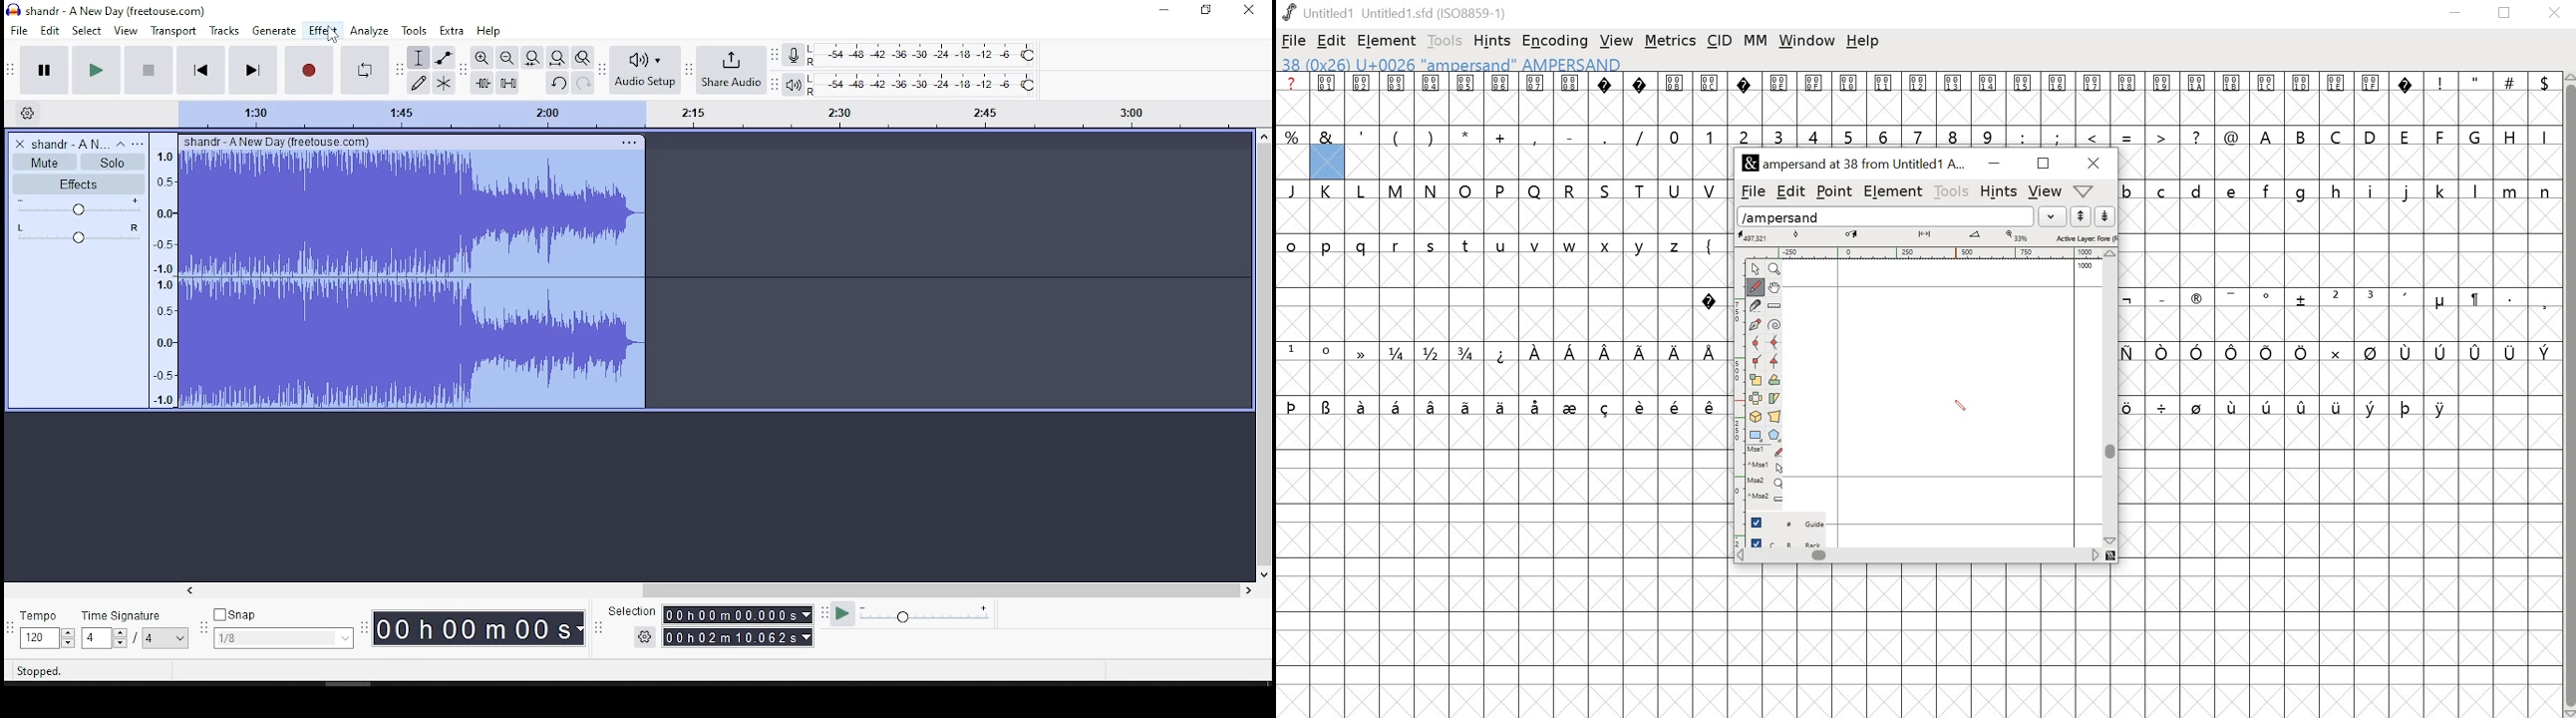 The width and height of the screenshot is (2576, 728). Describe the element at coordinates (121, 144) in the screenshot. I see `collapse` at that location.